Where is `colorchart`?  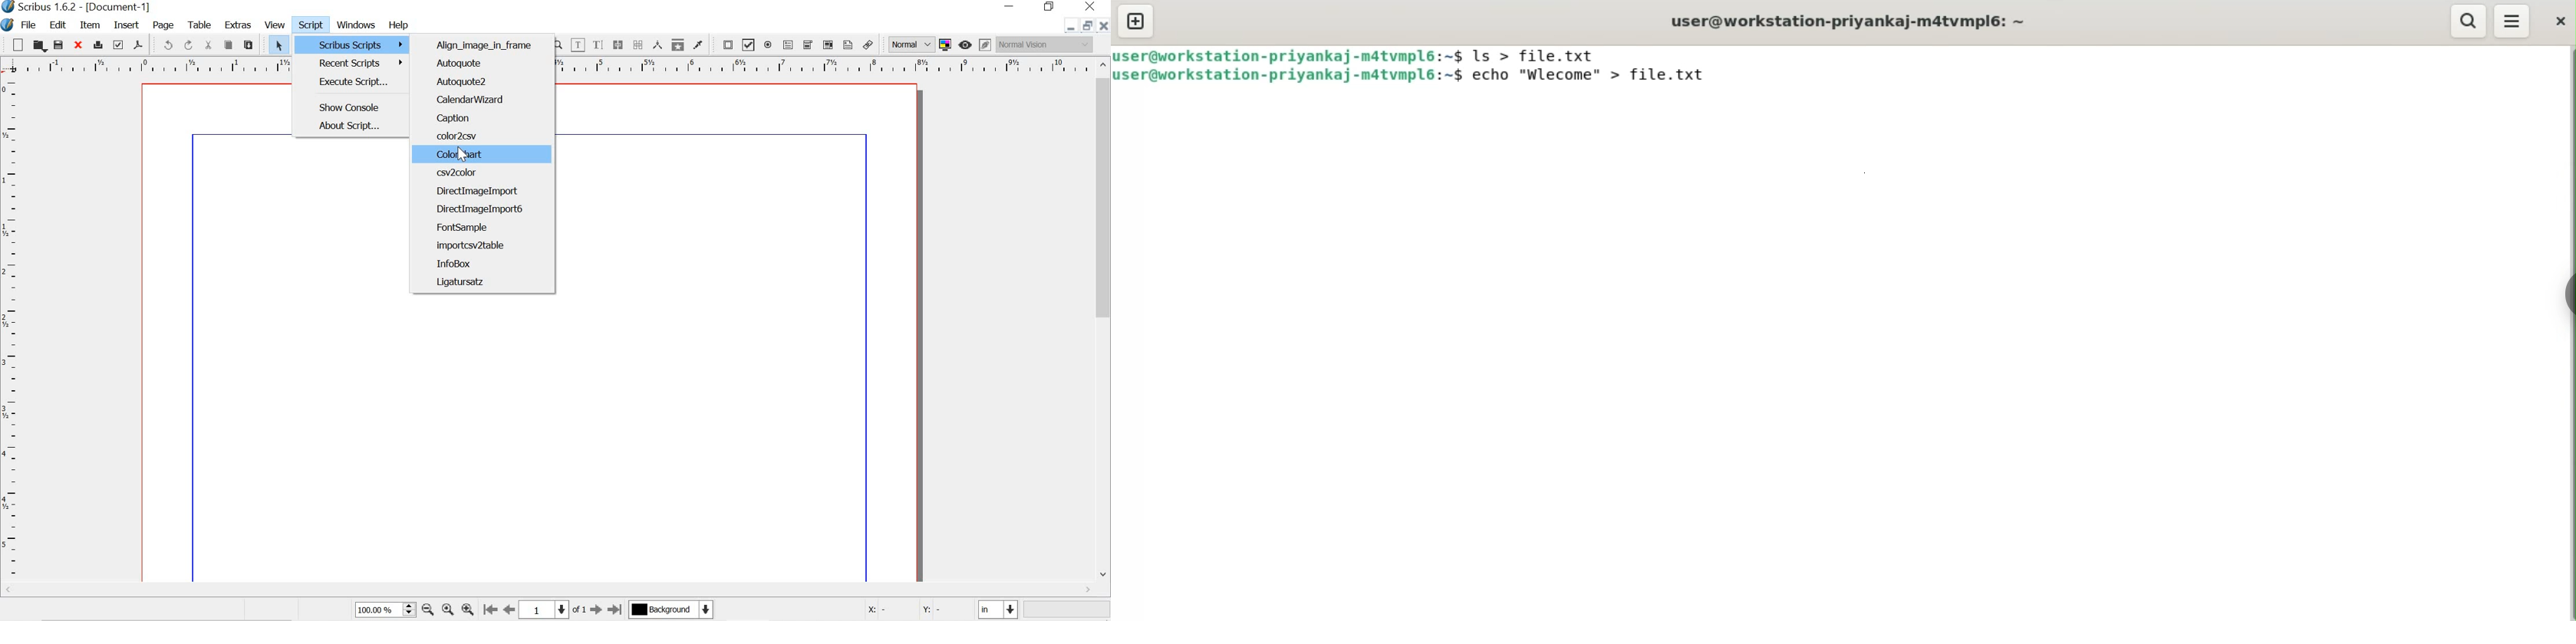
colorchart is located at coordinates (488, 154).